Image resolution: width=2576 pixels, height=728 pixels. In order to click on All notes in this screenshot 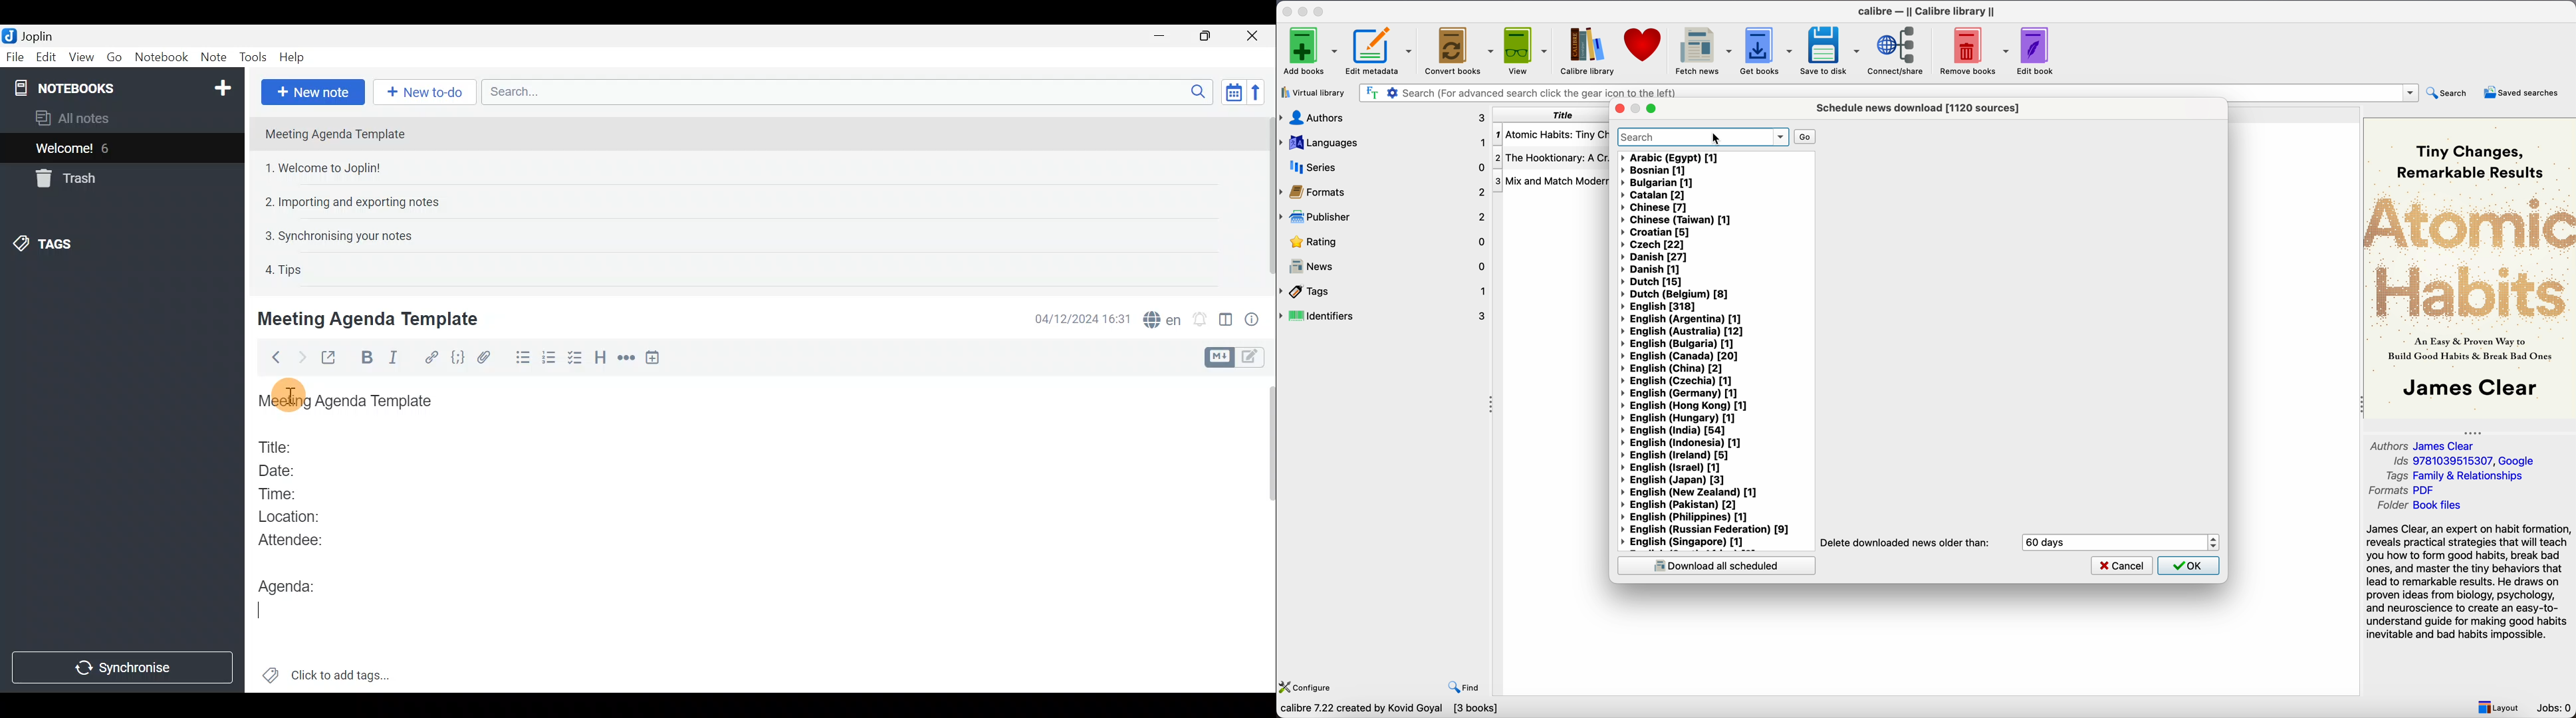, I will do `click(94, 118)`.